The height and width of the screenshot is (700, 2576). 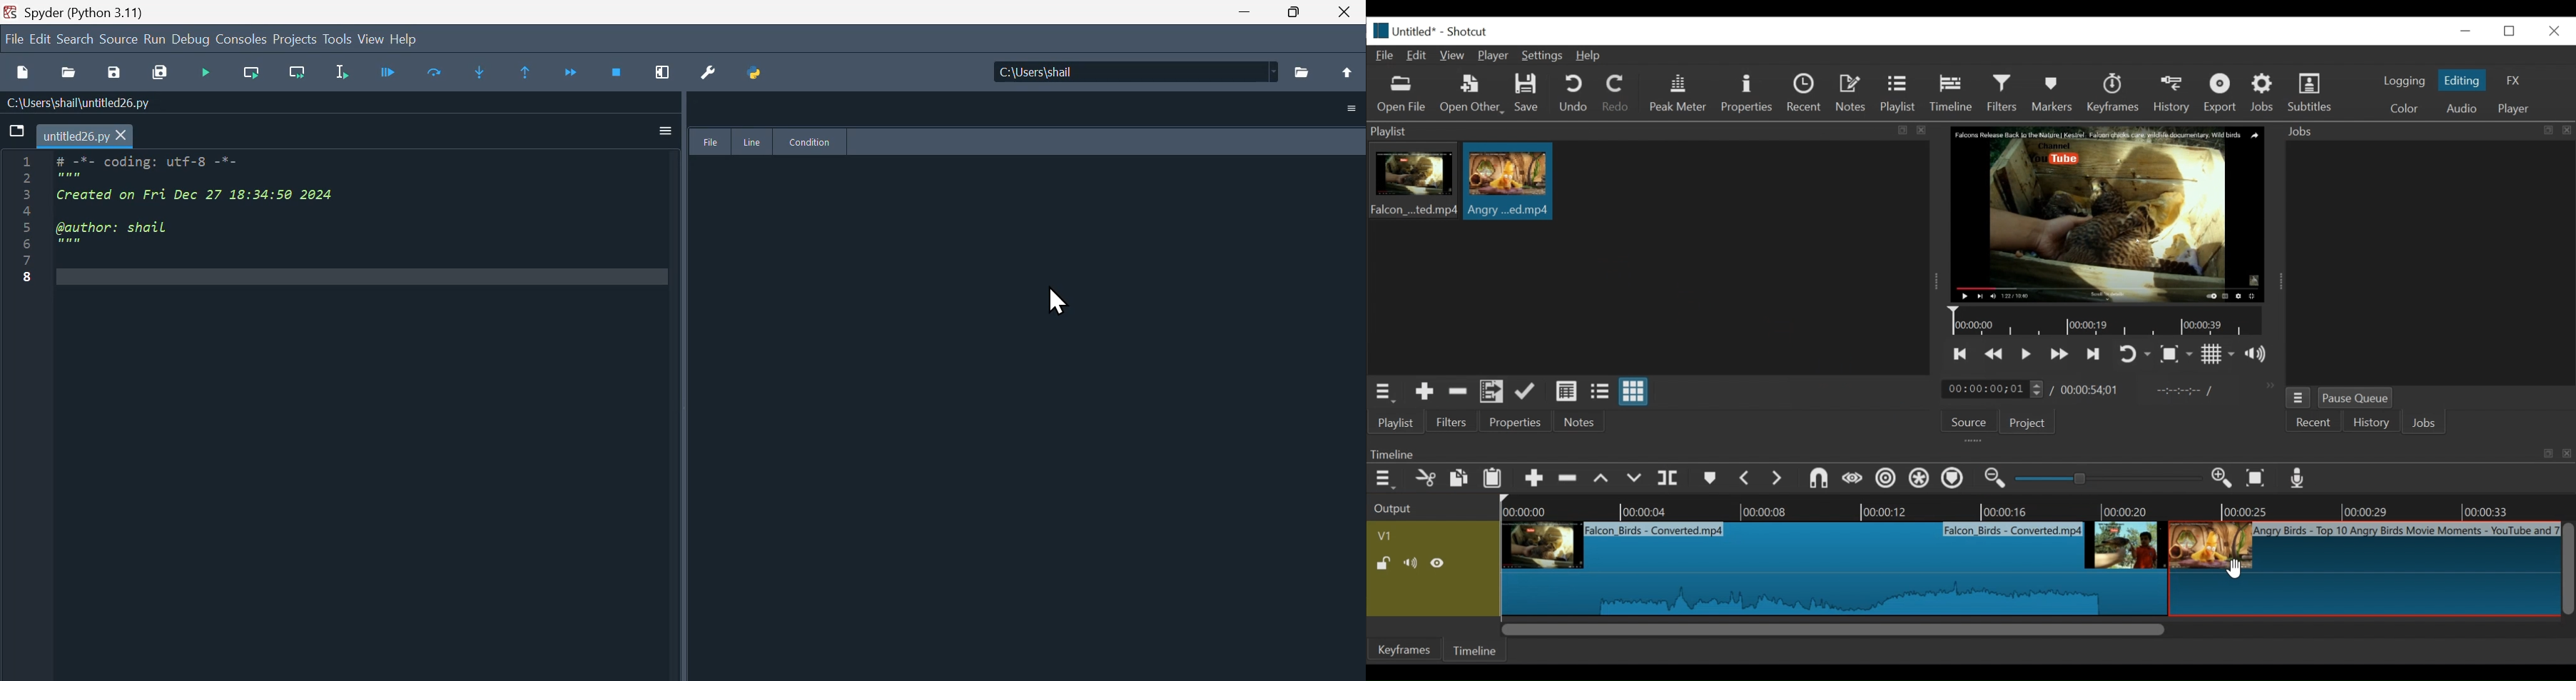 I want to click on Properties, so click(x=1748, y=93).